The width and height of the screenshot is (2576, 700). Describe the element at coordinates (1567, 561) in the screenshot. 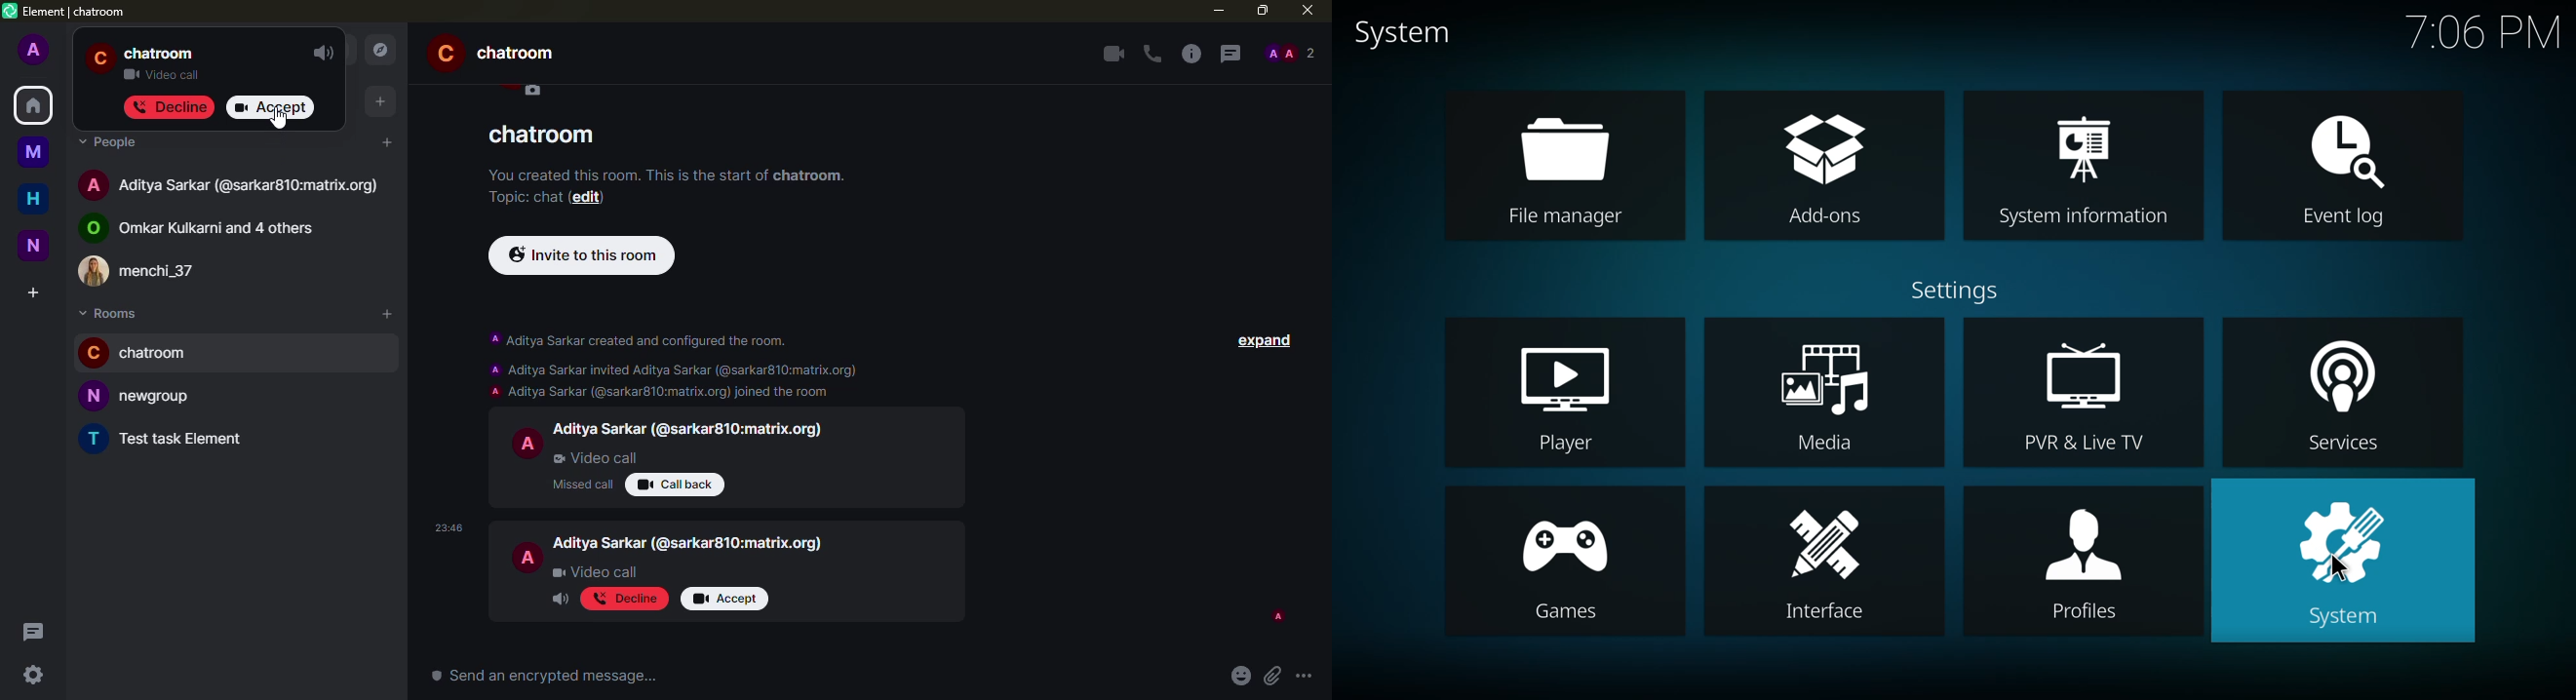

I see `games` at that location.